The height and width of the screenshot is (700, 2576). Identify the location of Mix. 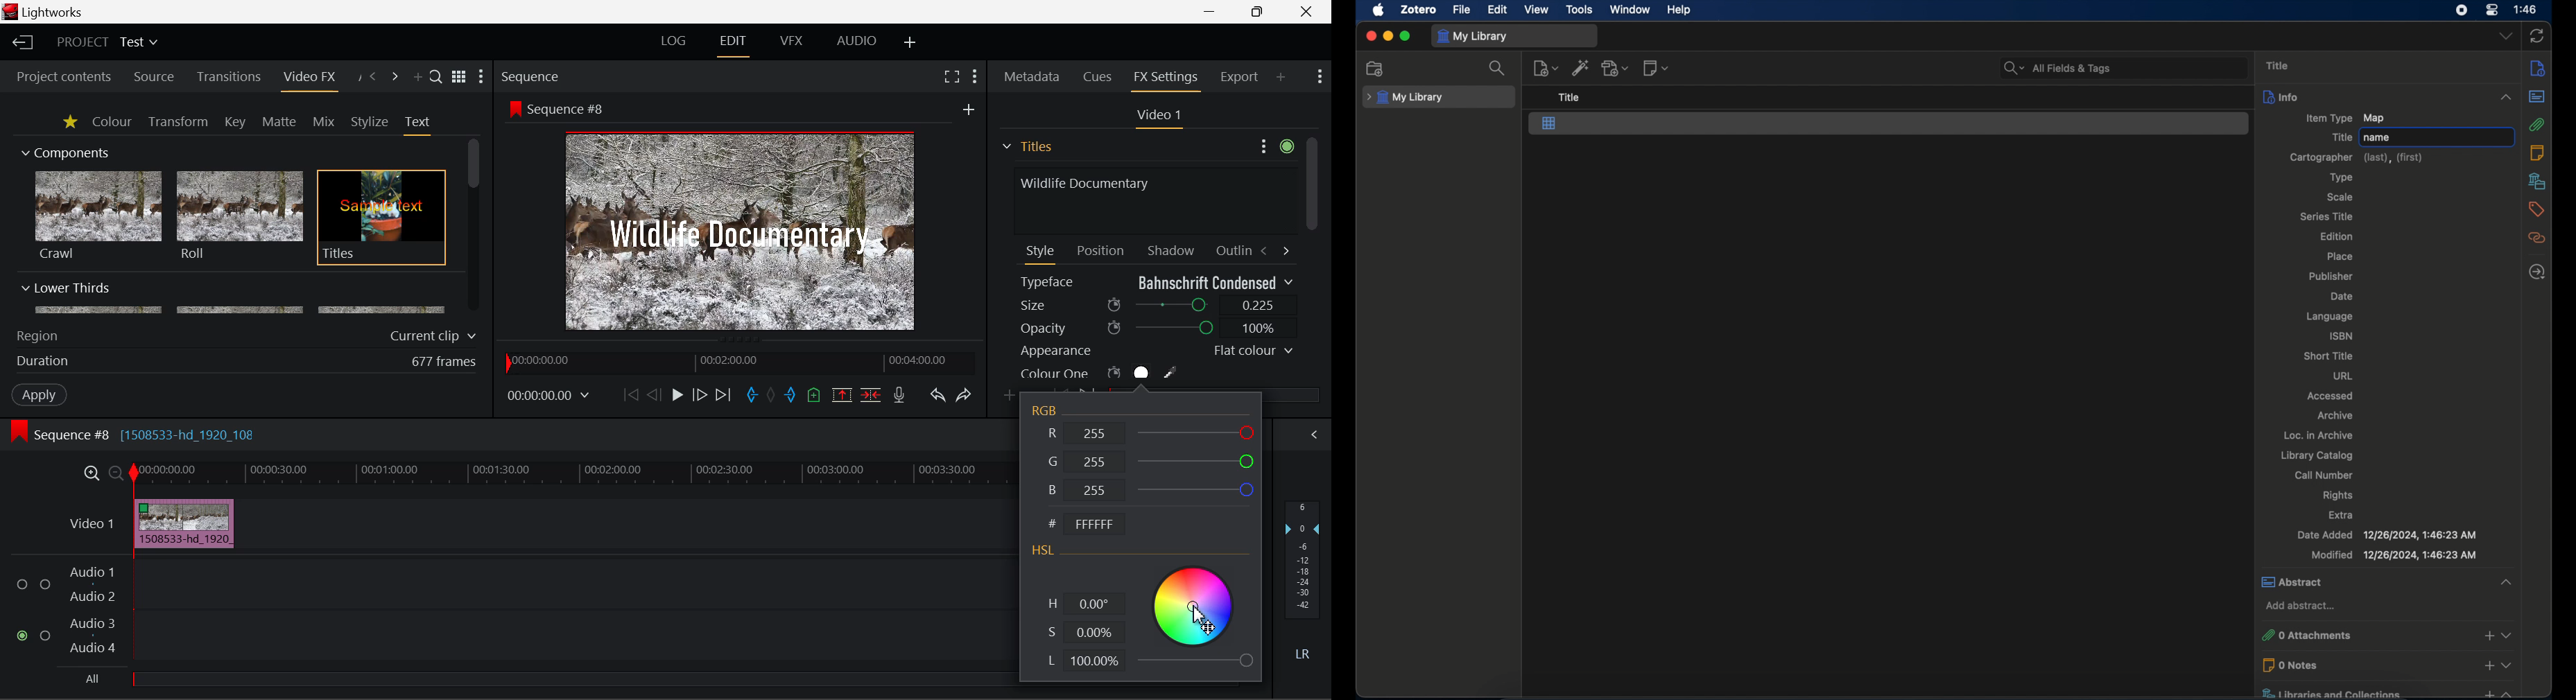
(323, 123).